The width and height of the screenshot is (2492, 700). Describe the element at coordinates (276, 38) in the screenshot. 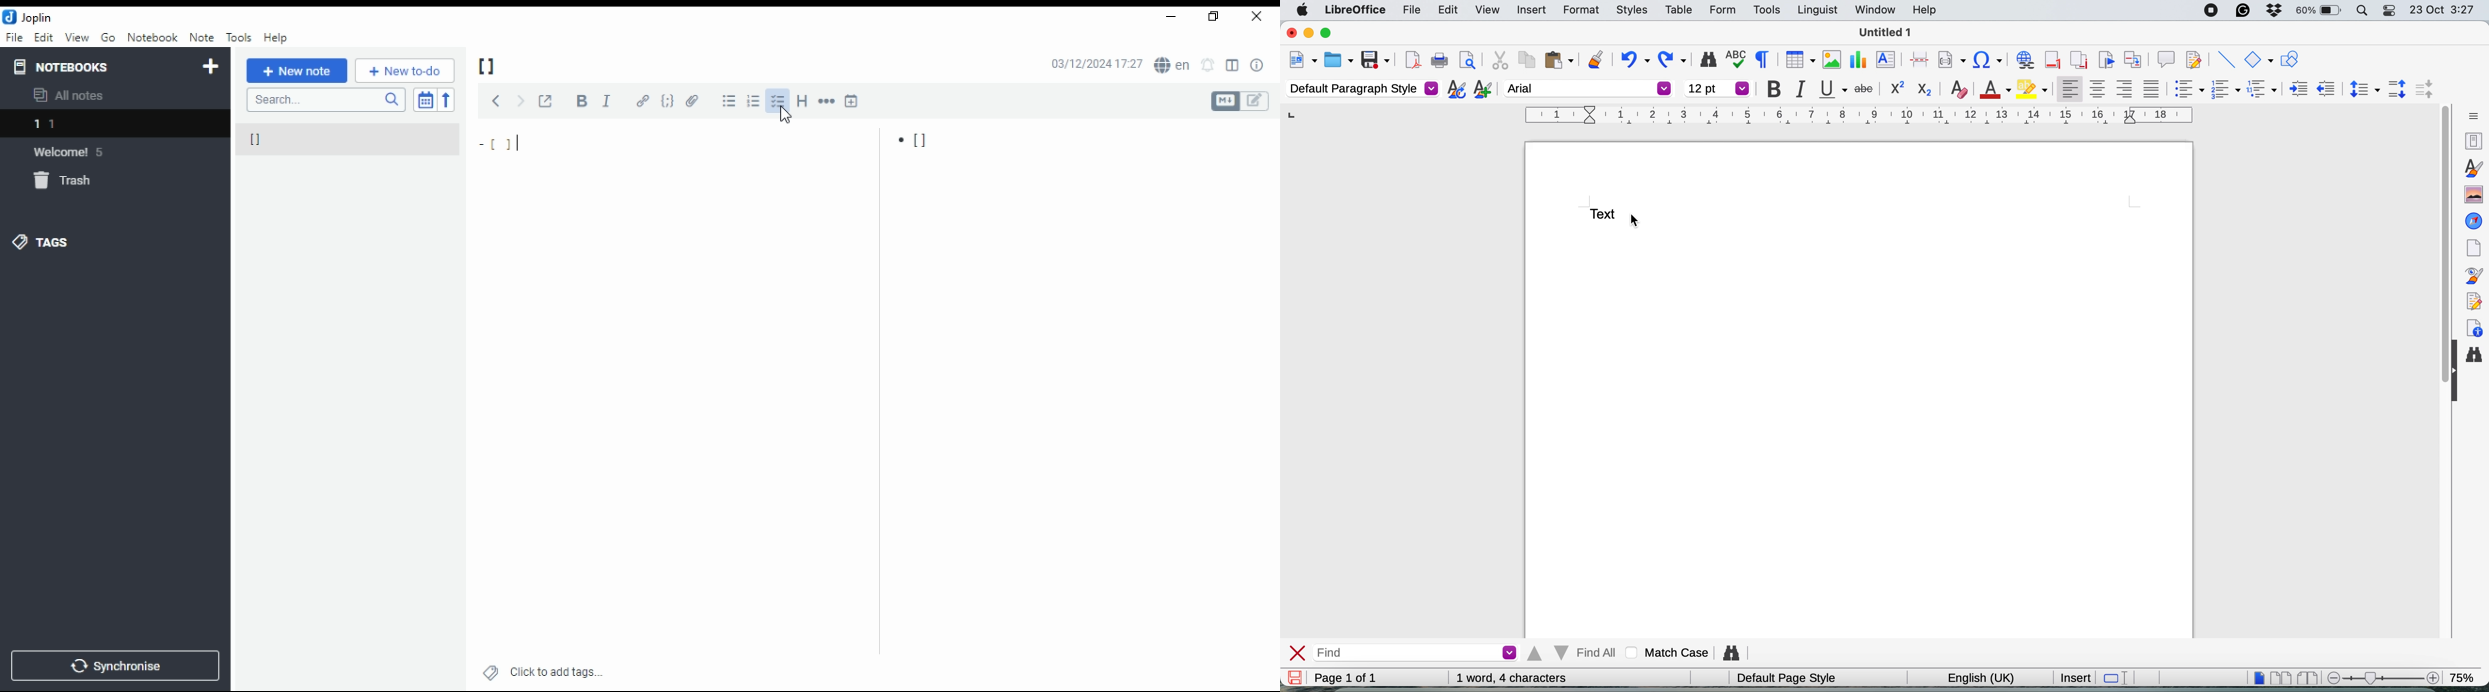

I see `help` at that location.